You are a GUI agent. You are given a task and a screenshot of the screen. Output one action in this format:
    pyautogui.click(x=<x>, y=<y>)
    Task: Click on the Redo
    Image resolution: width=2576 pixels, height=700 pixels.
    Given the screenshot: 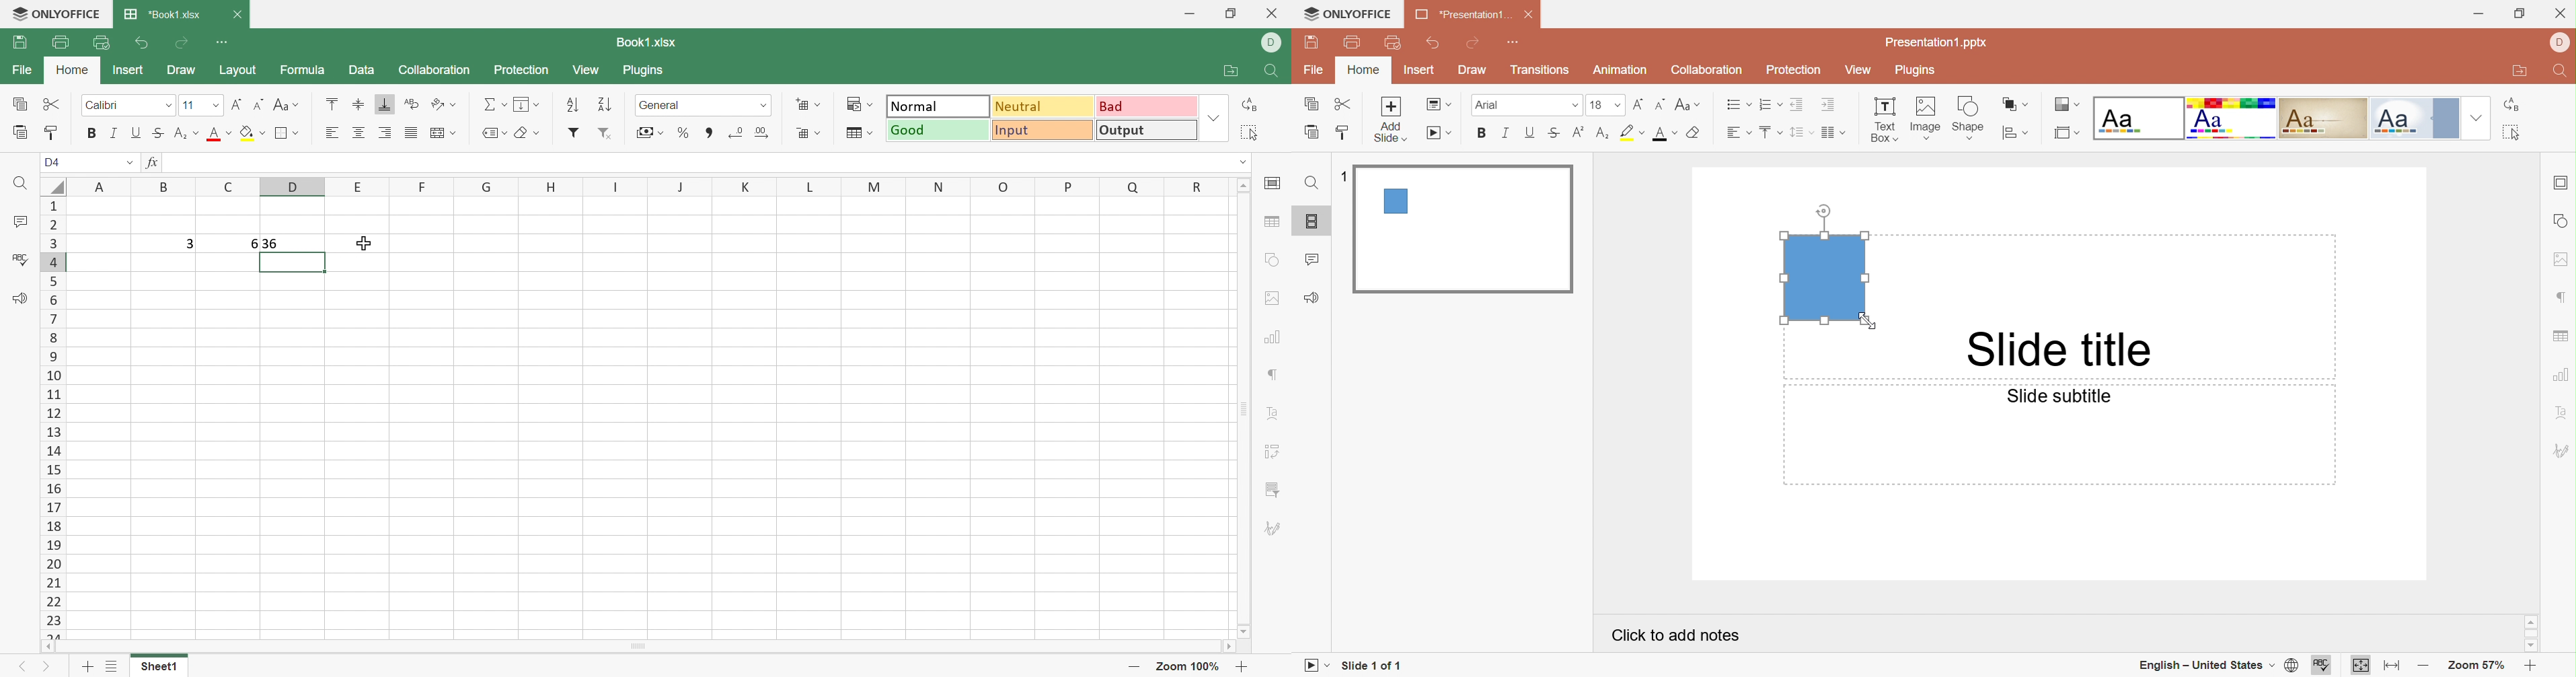 What is the action you would take?
    pyautogui.click(x=182, y=42)
    